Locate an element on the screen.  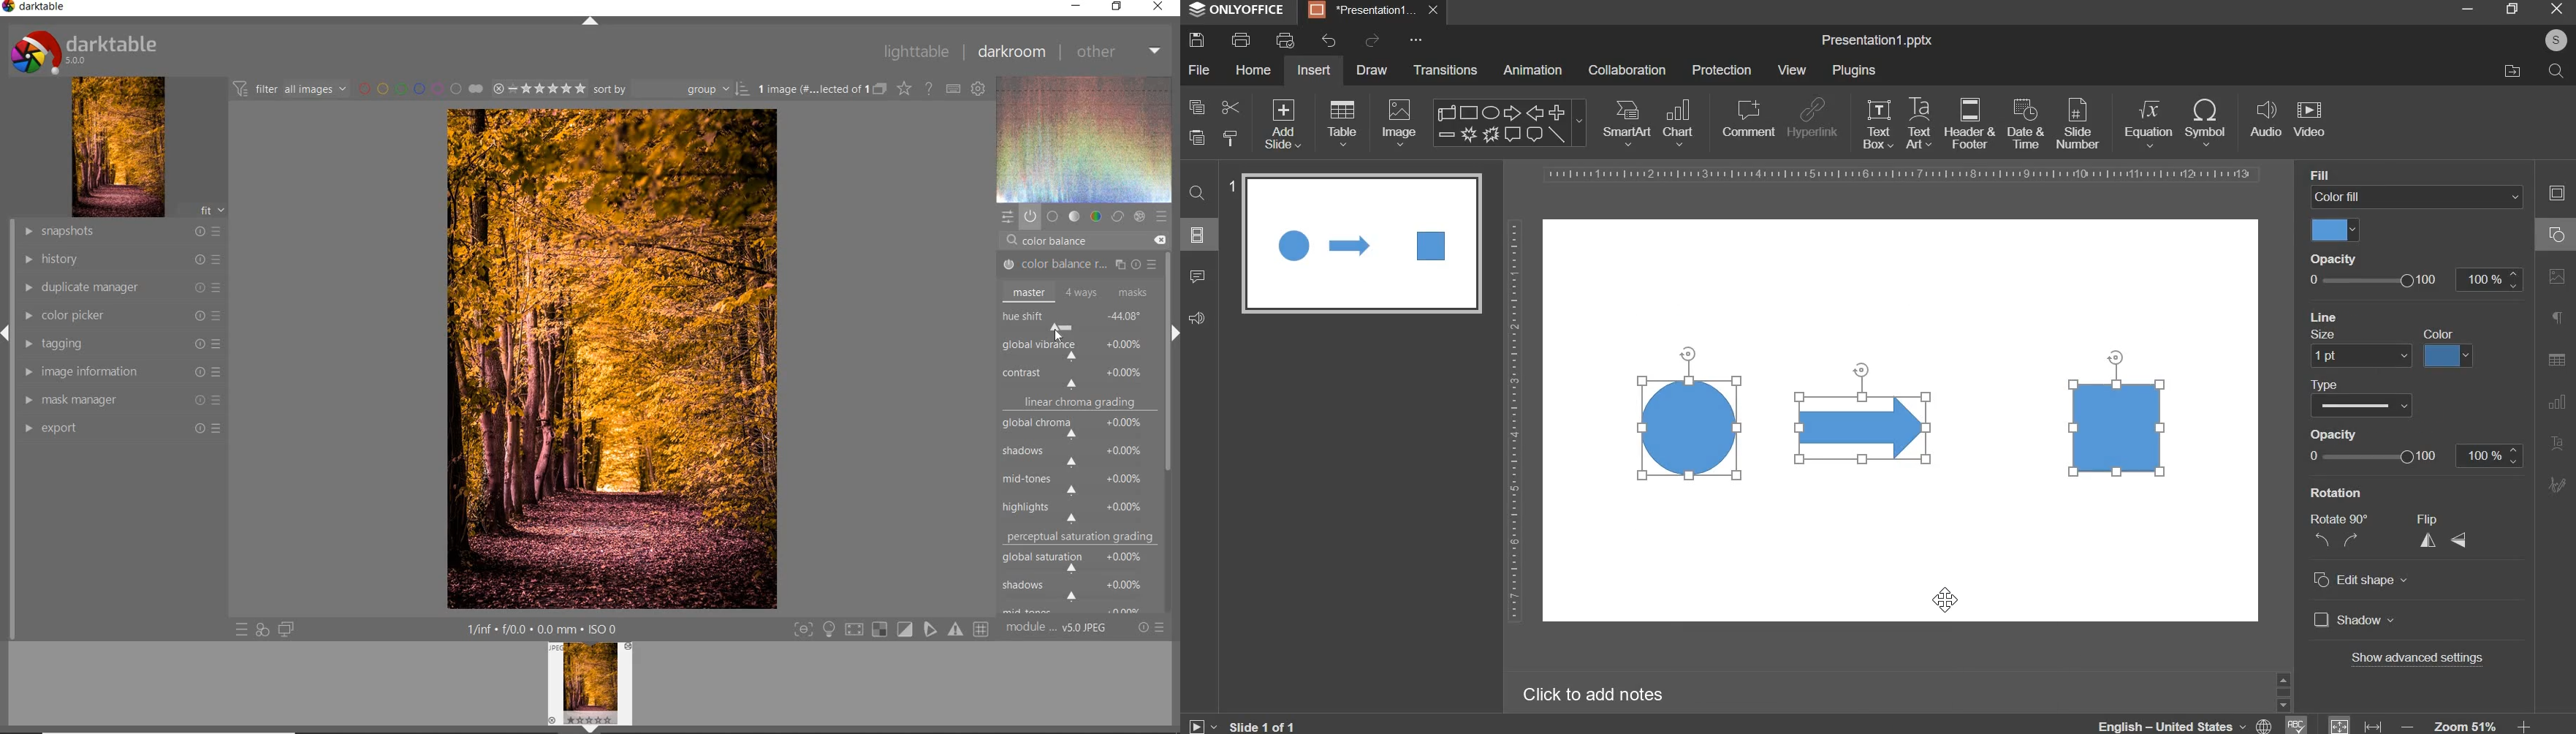
selected image is located at coordinates (611, 359).